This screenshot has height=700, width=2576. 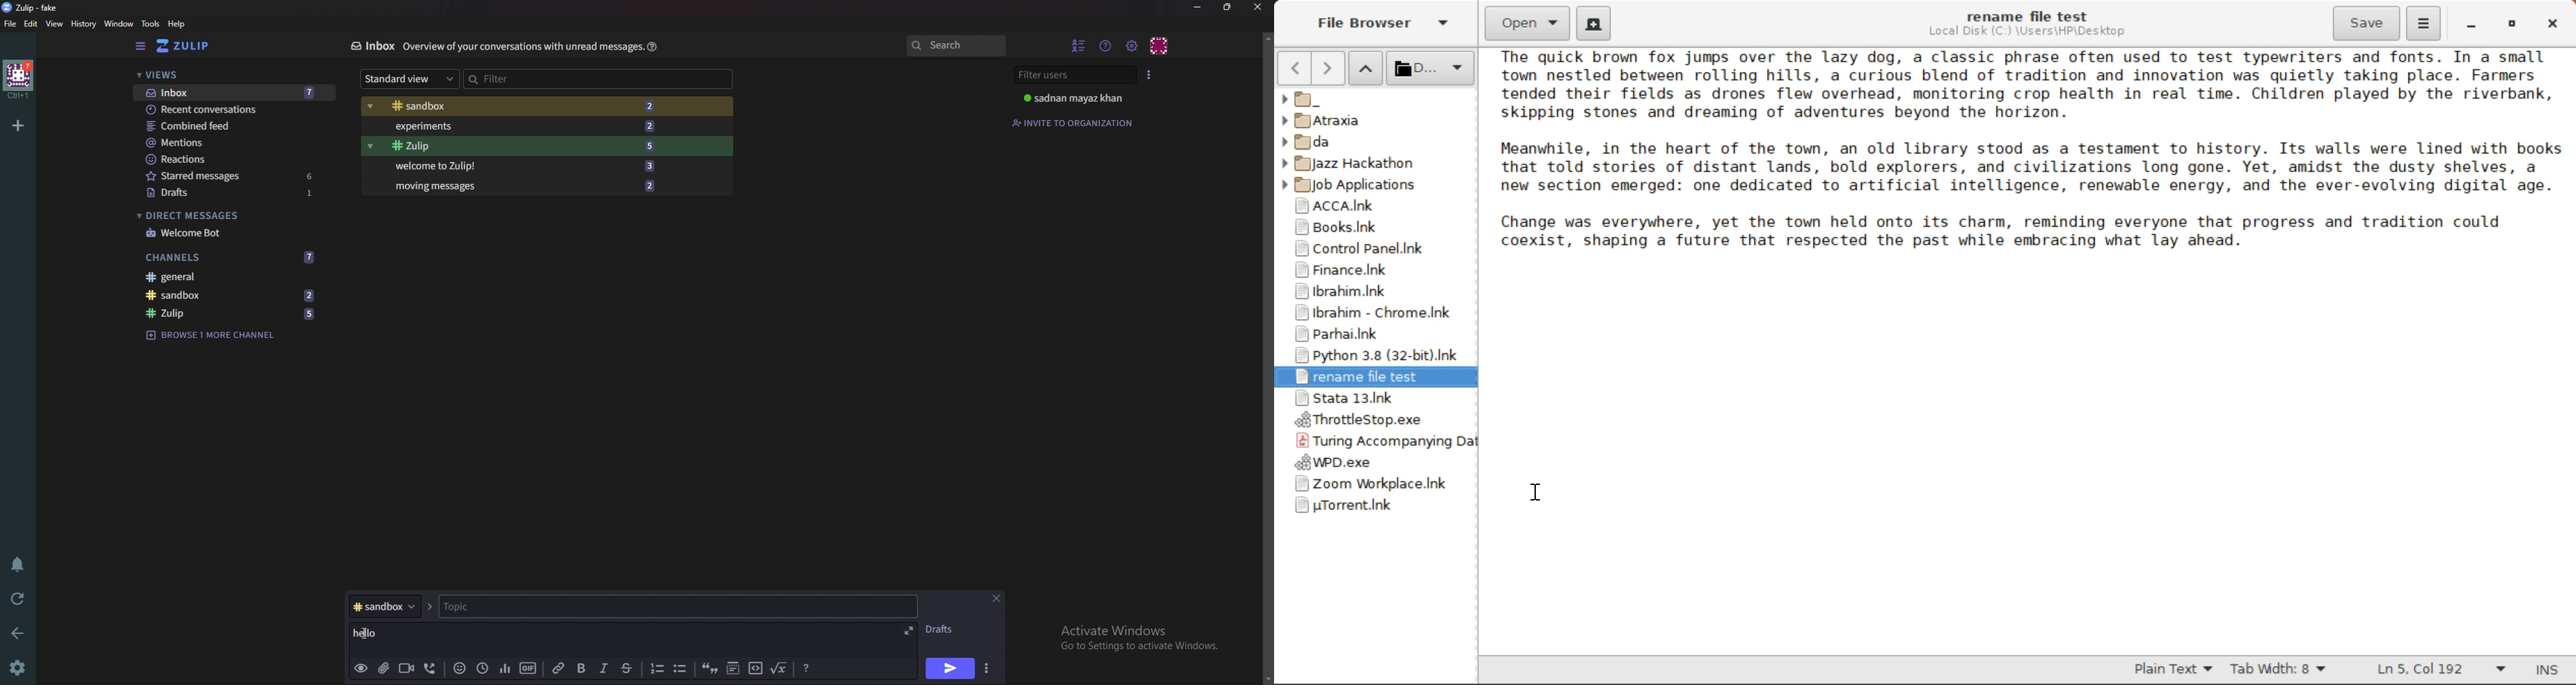 What do you see at coordinates (559, 669) in the screenshot?
I see `link` at bounding box center [559, 669].